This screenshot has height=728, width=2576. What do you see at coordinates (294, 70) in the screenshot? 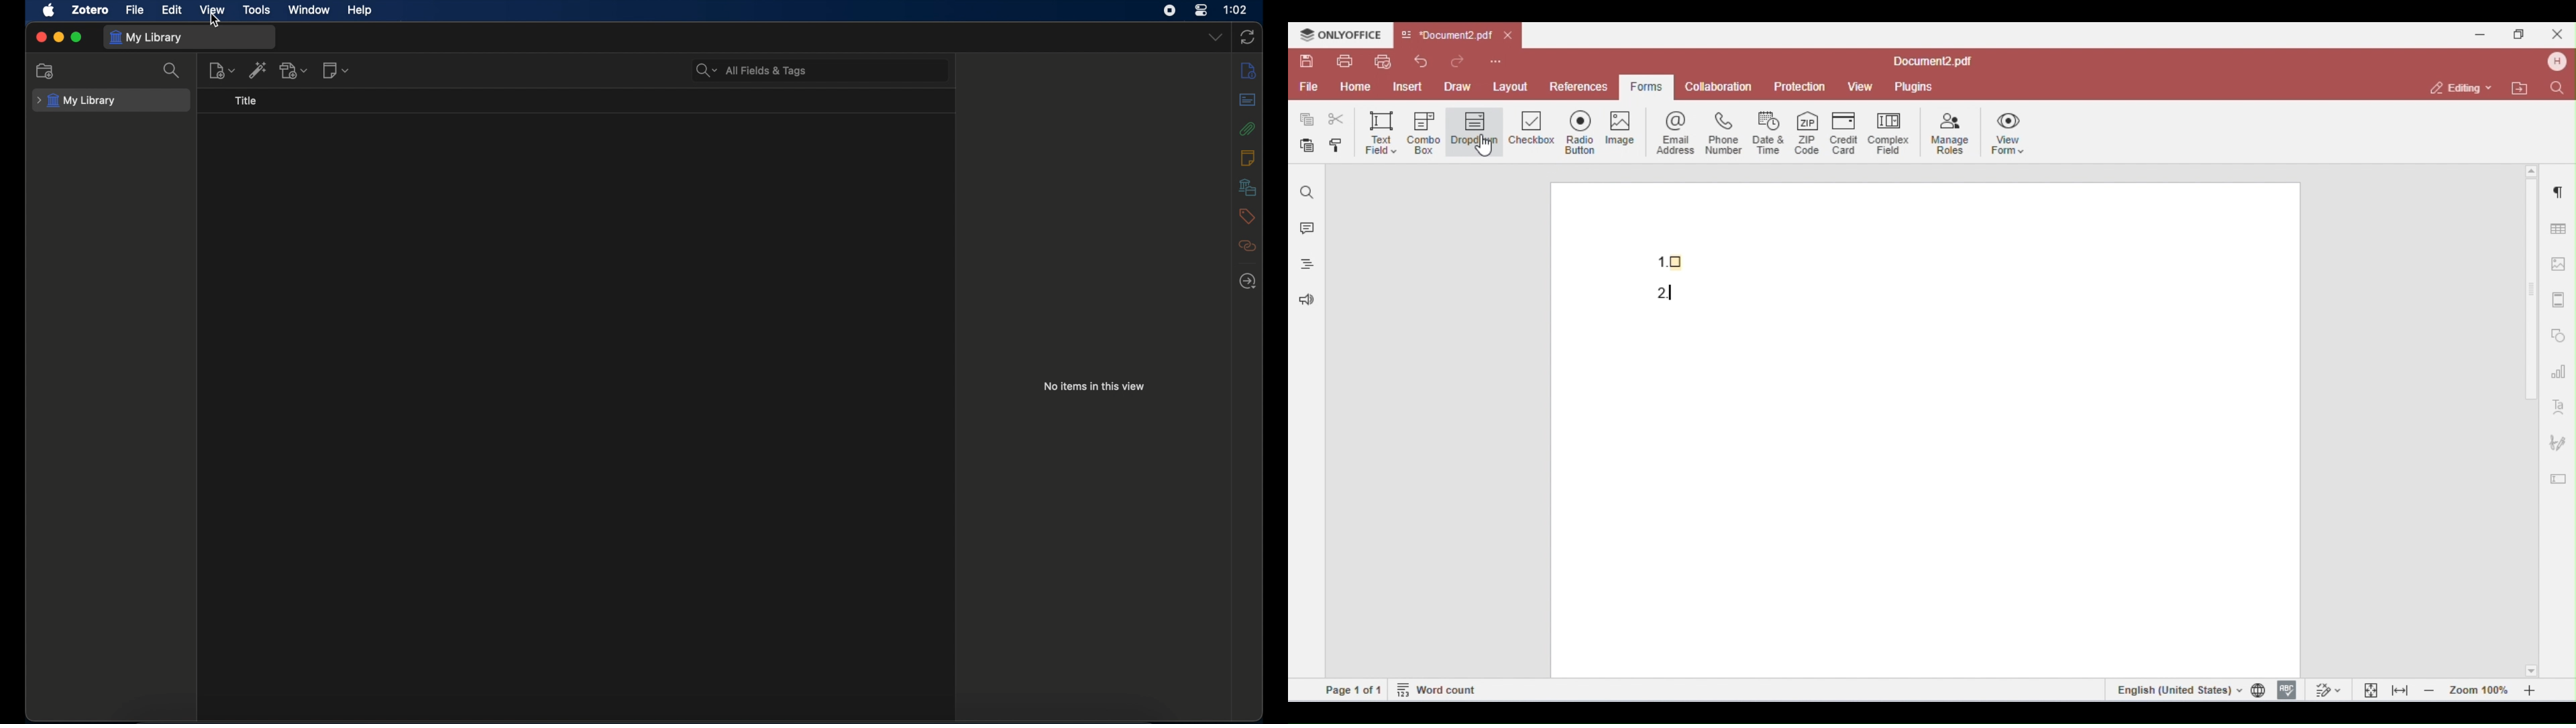
I see `add attachment` at bounding box center [294, 70].